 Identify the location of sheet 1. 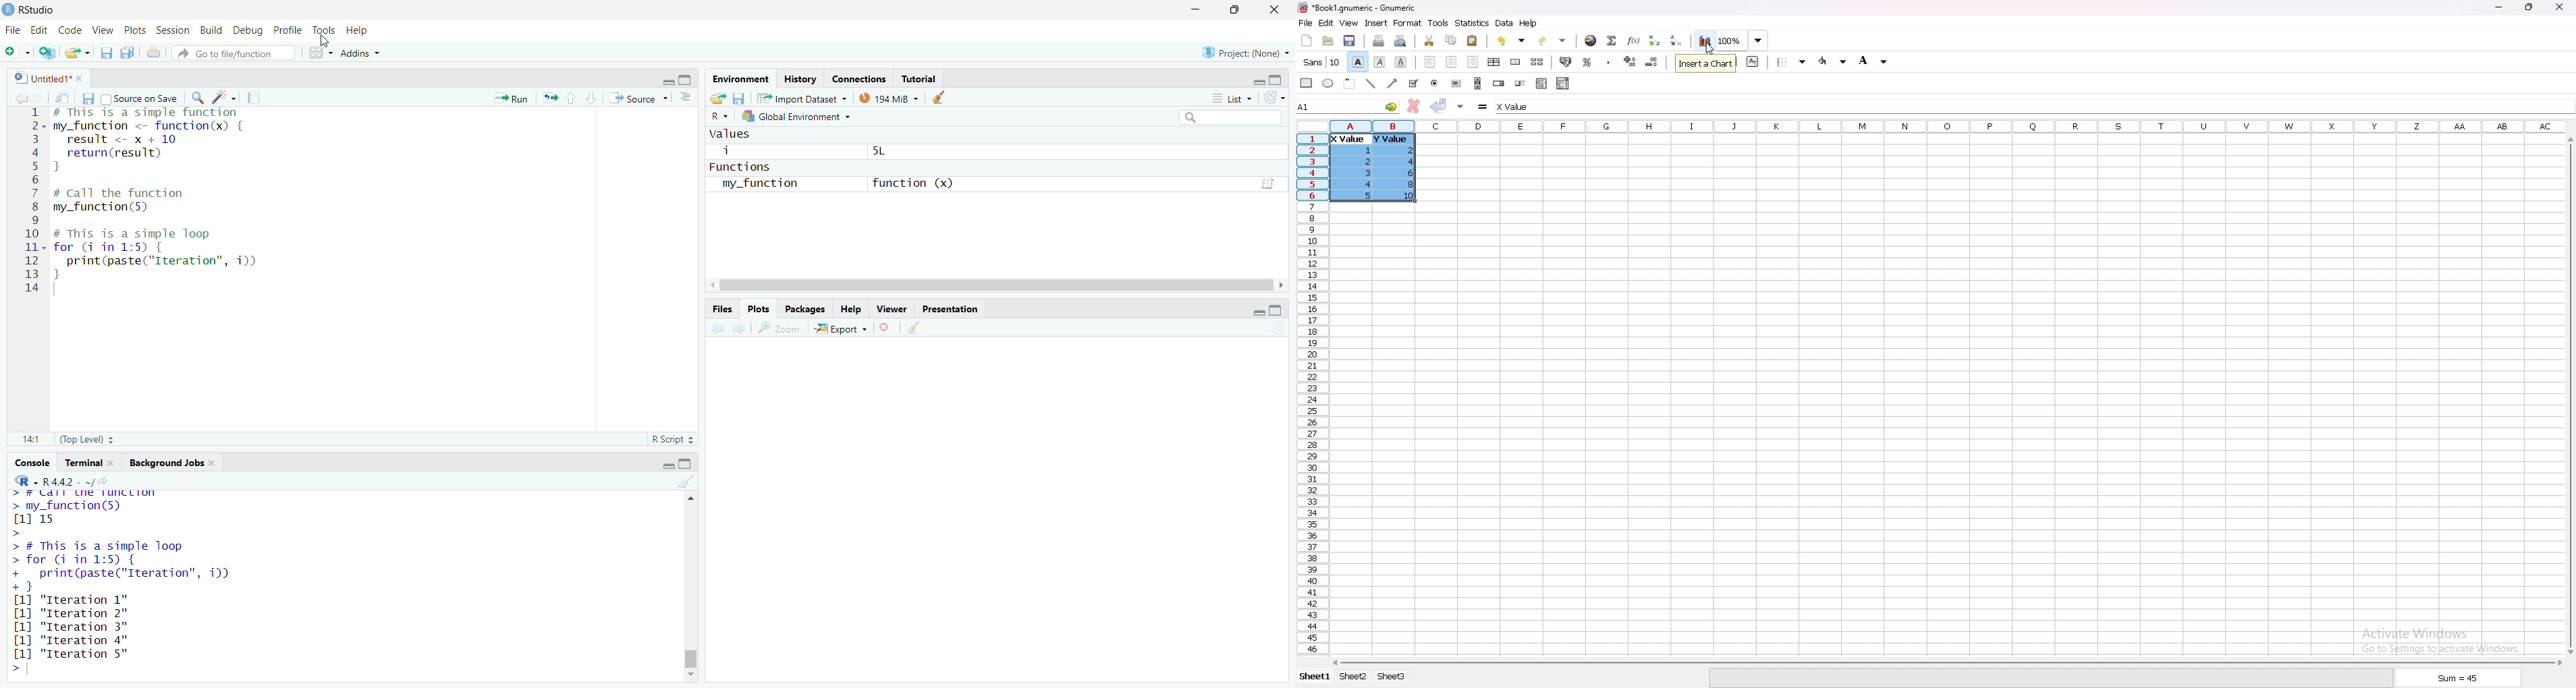
(1316, 677).